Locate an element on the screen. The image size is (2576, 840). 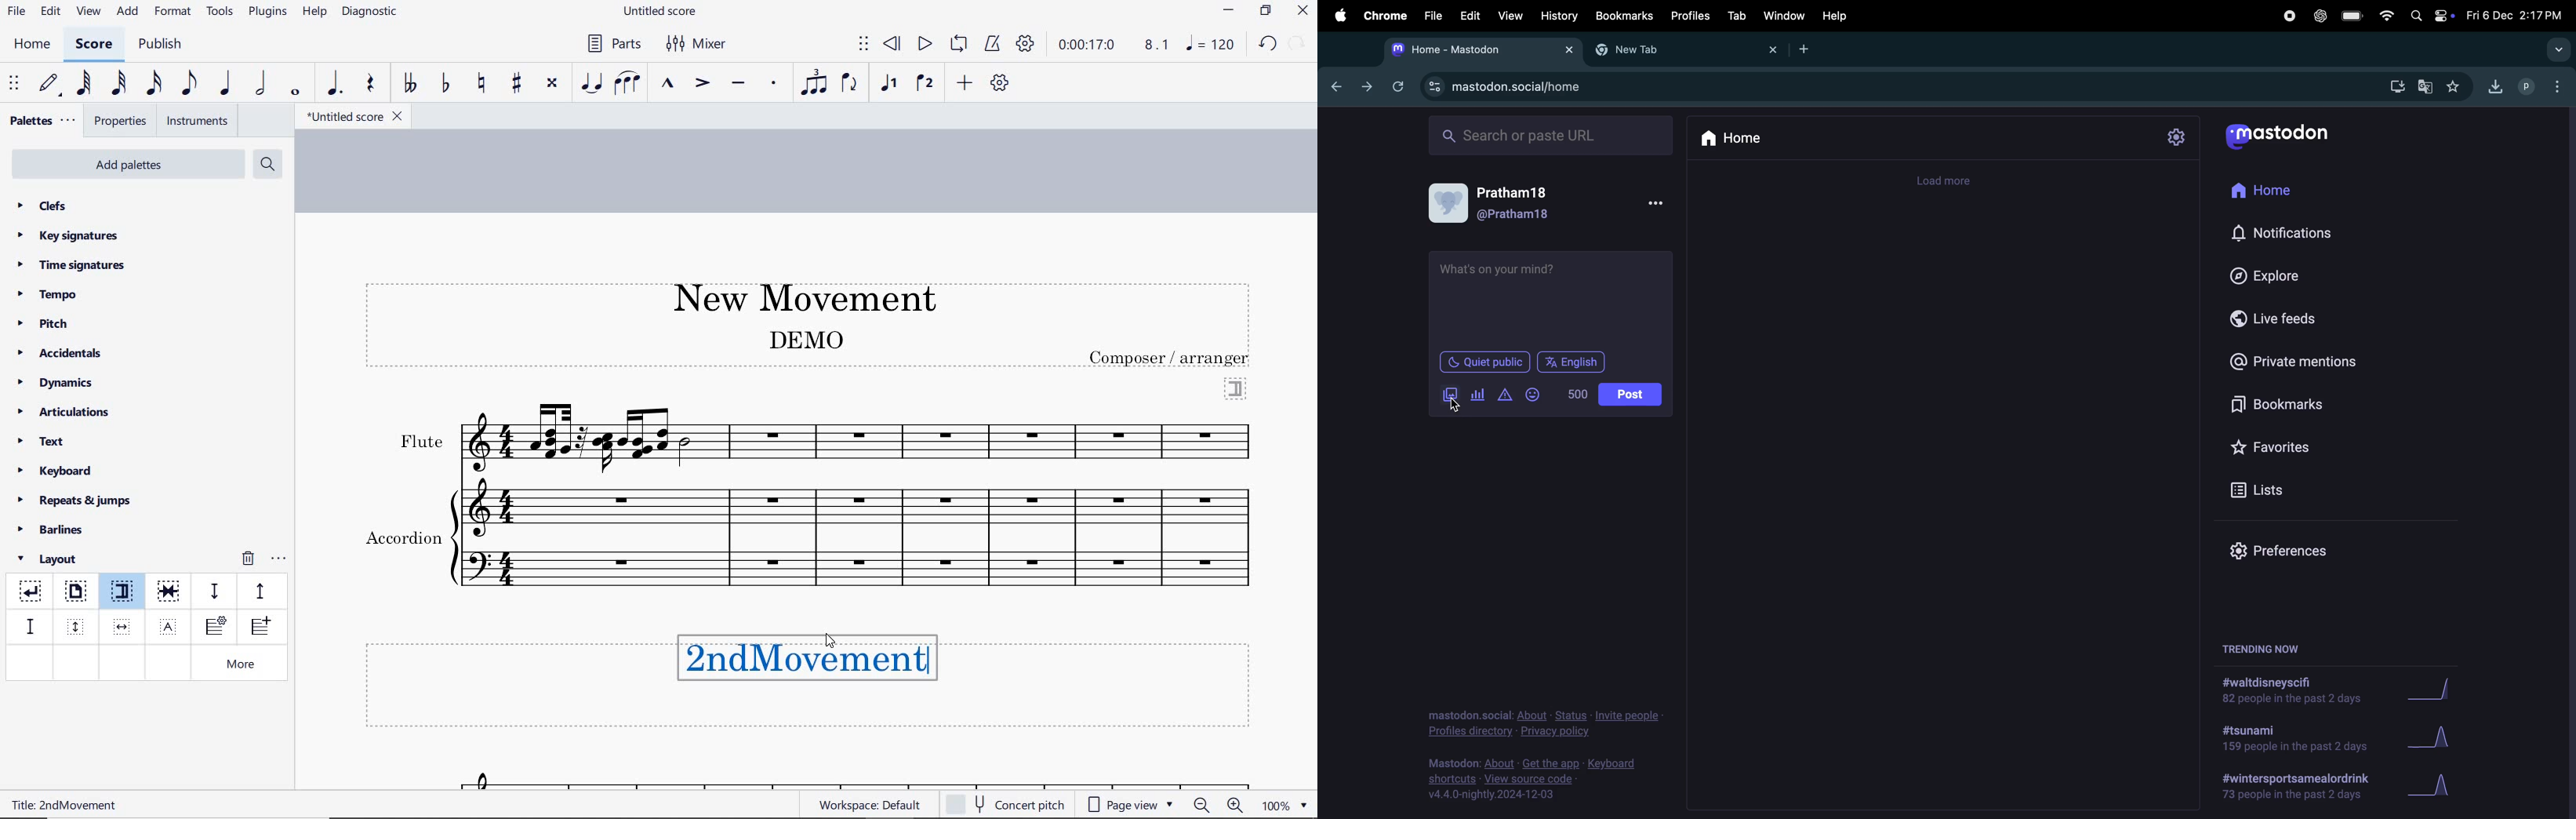
Prefrences is located at coordinates (2282, 549).